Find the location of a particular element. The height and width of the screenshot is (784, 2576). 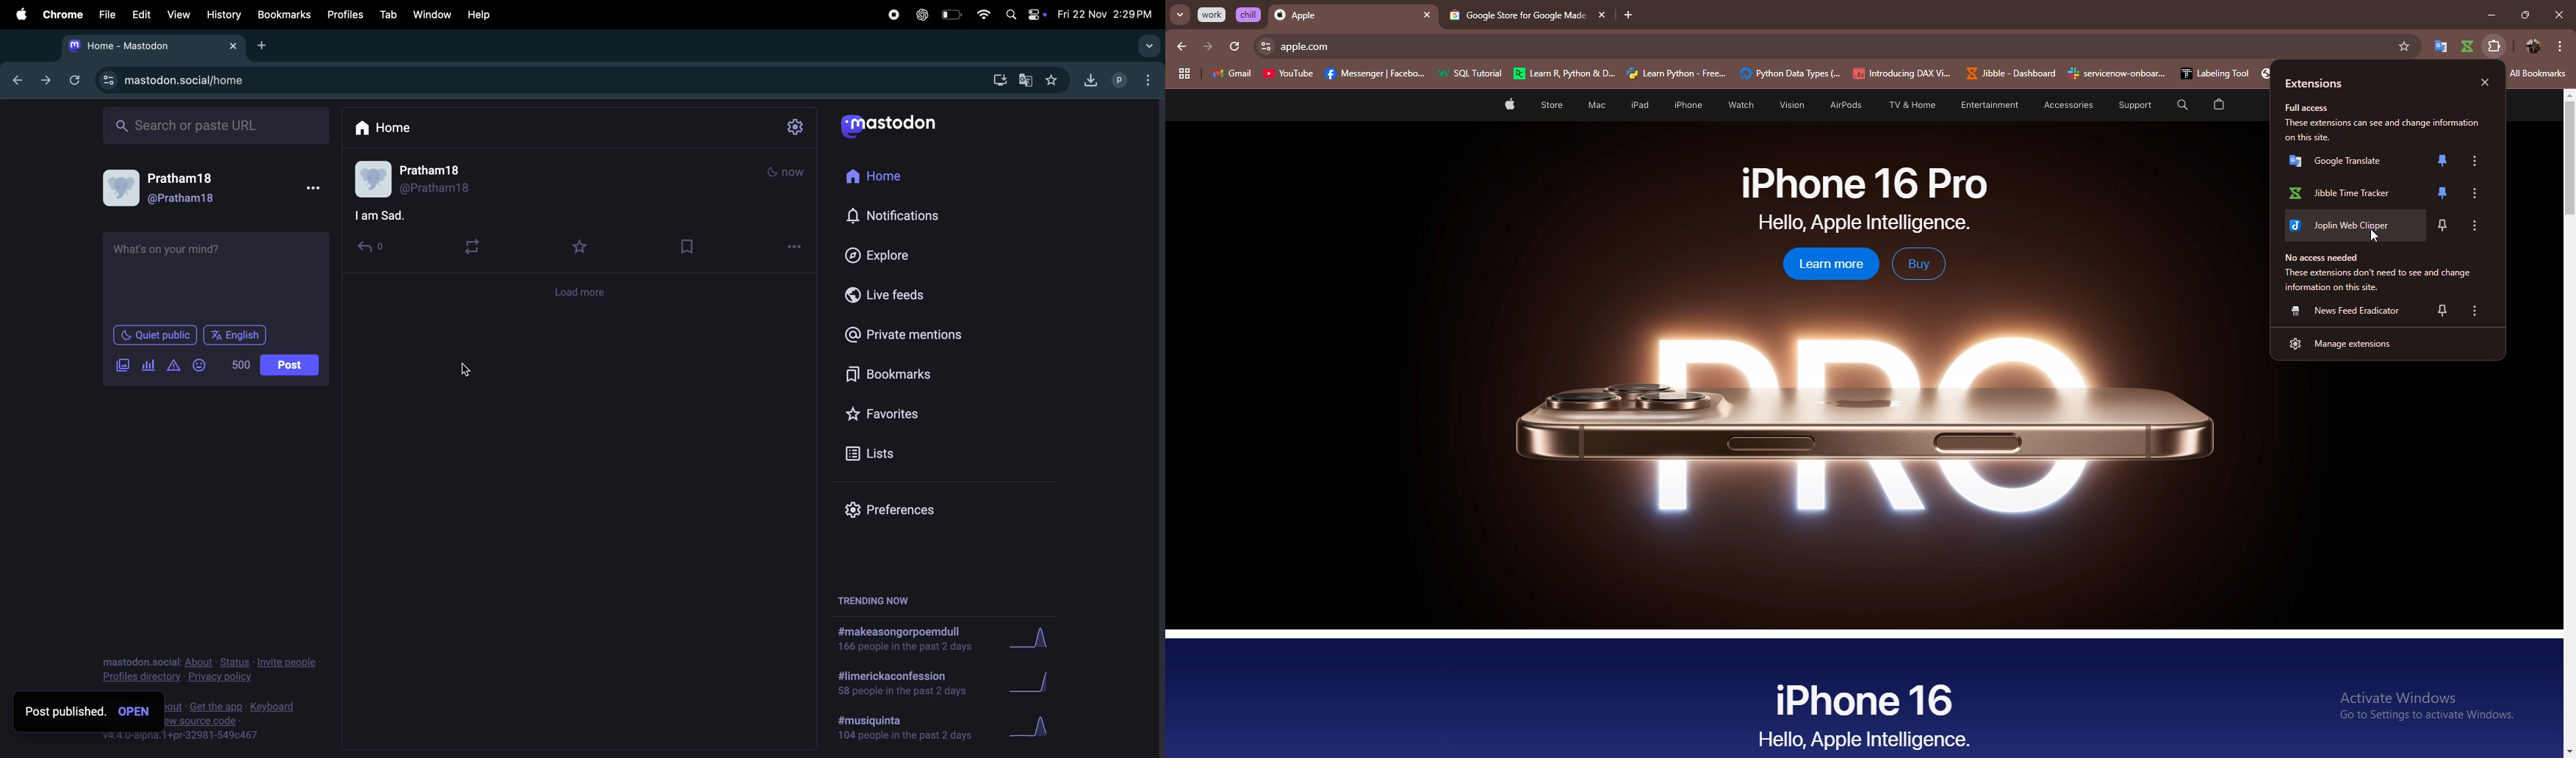

option is located at coordinates (2479, 193).